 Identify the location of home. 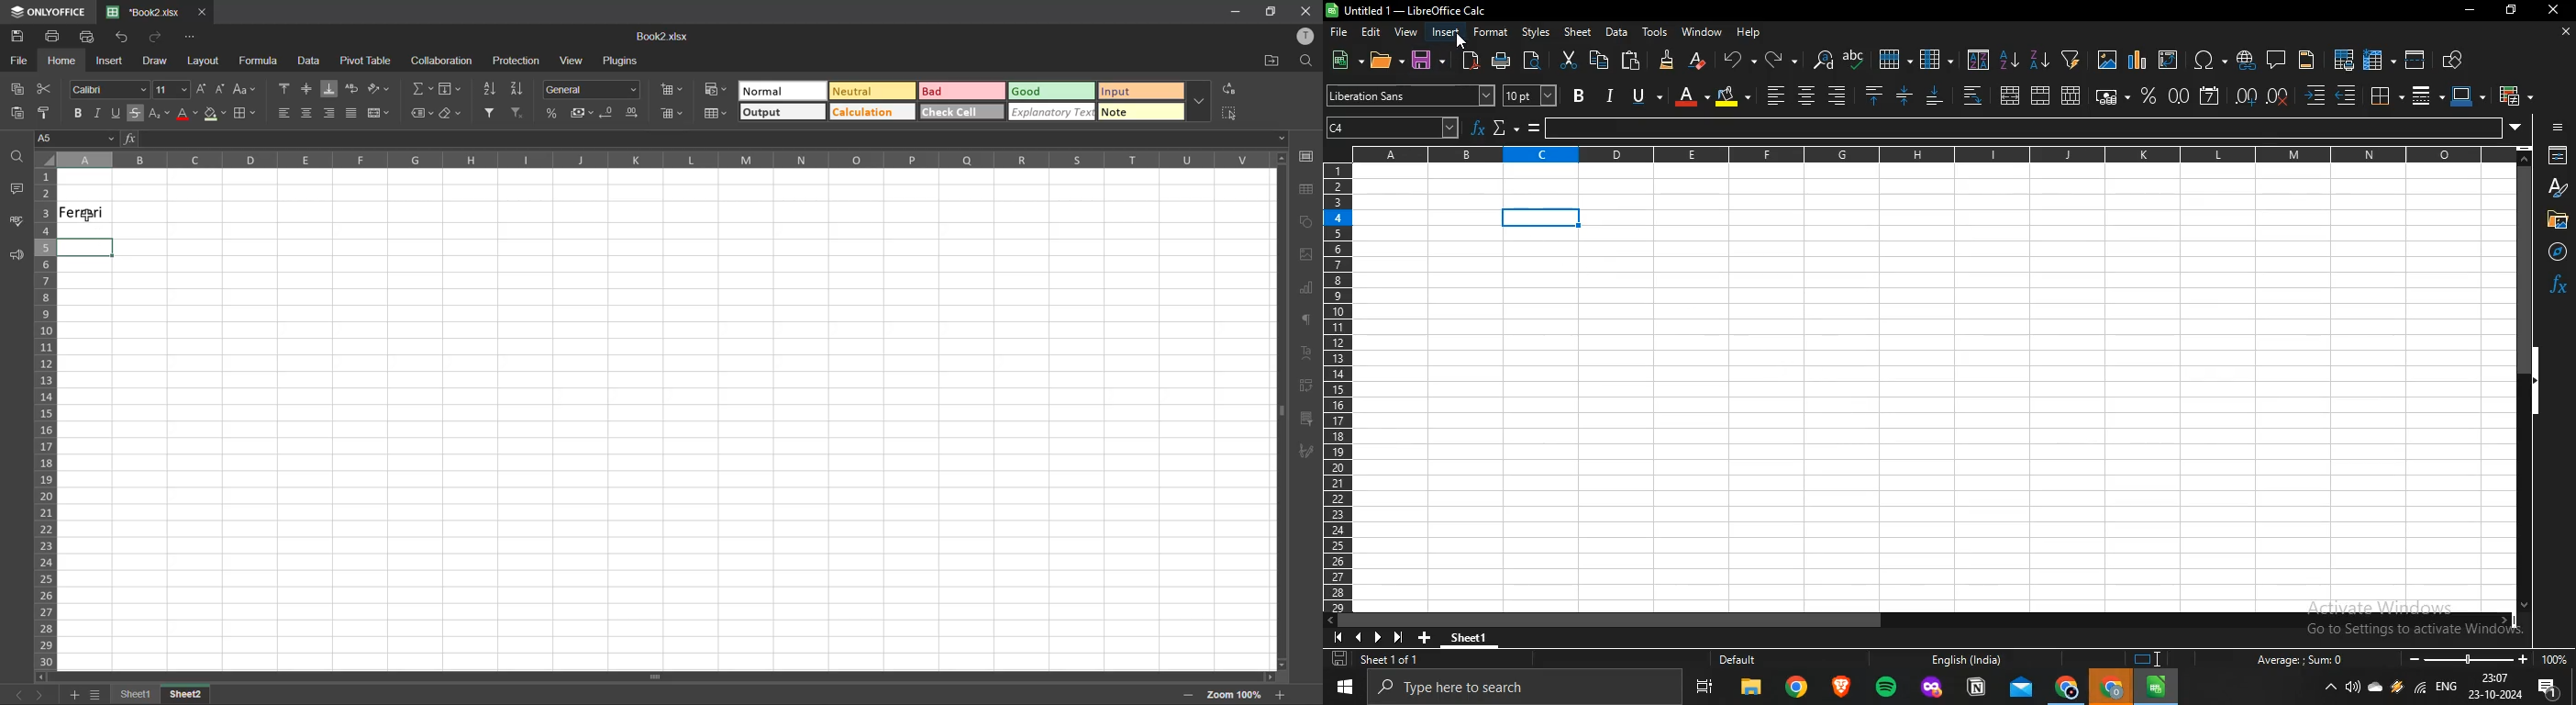
(64, 61).